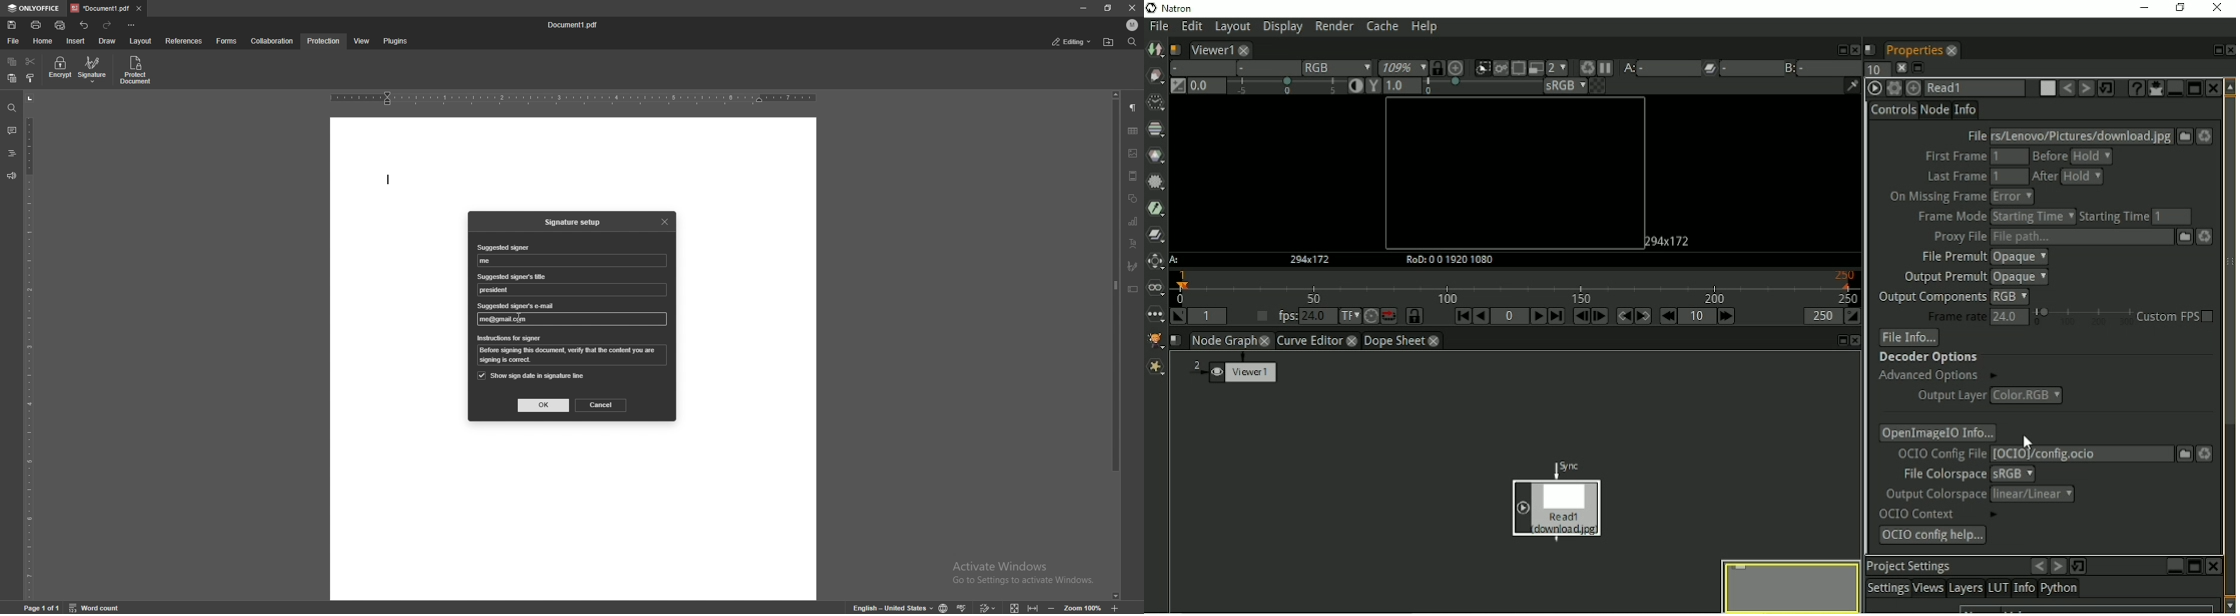 This screenshot has height=616, width=2240. Describe the element at coordinates (573, 99) in the screenshot. I see `horizontal scale` at that location.